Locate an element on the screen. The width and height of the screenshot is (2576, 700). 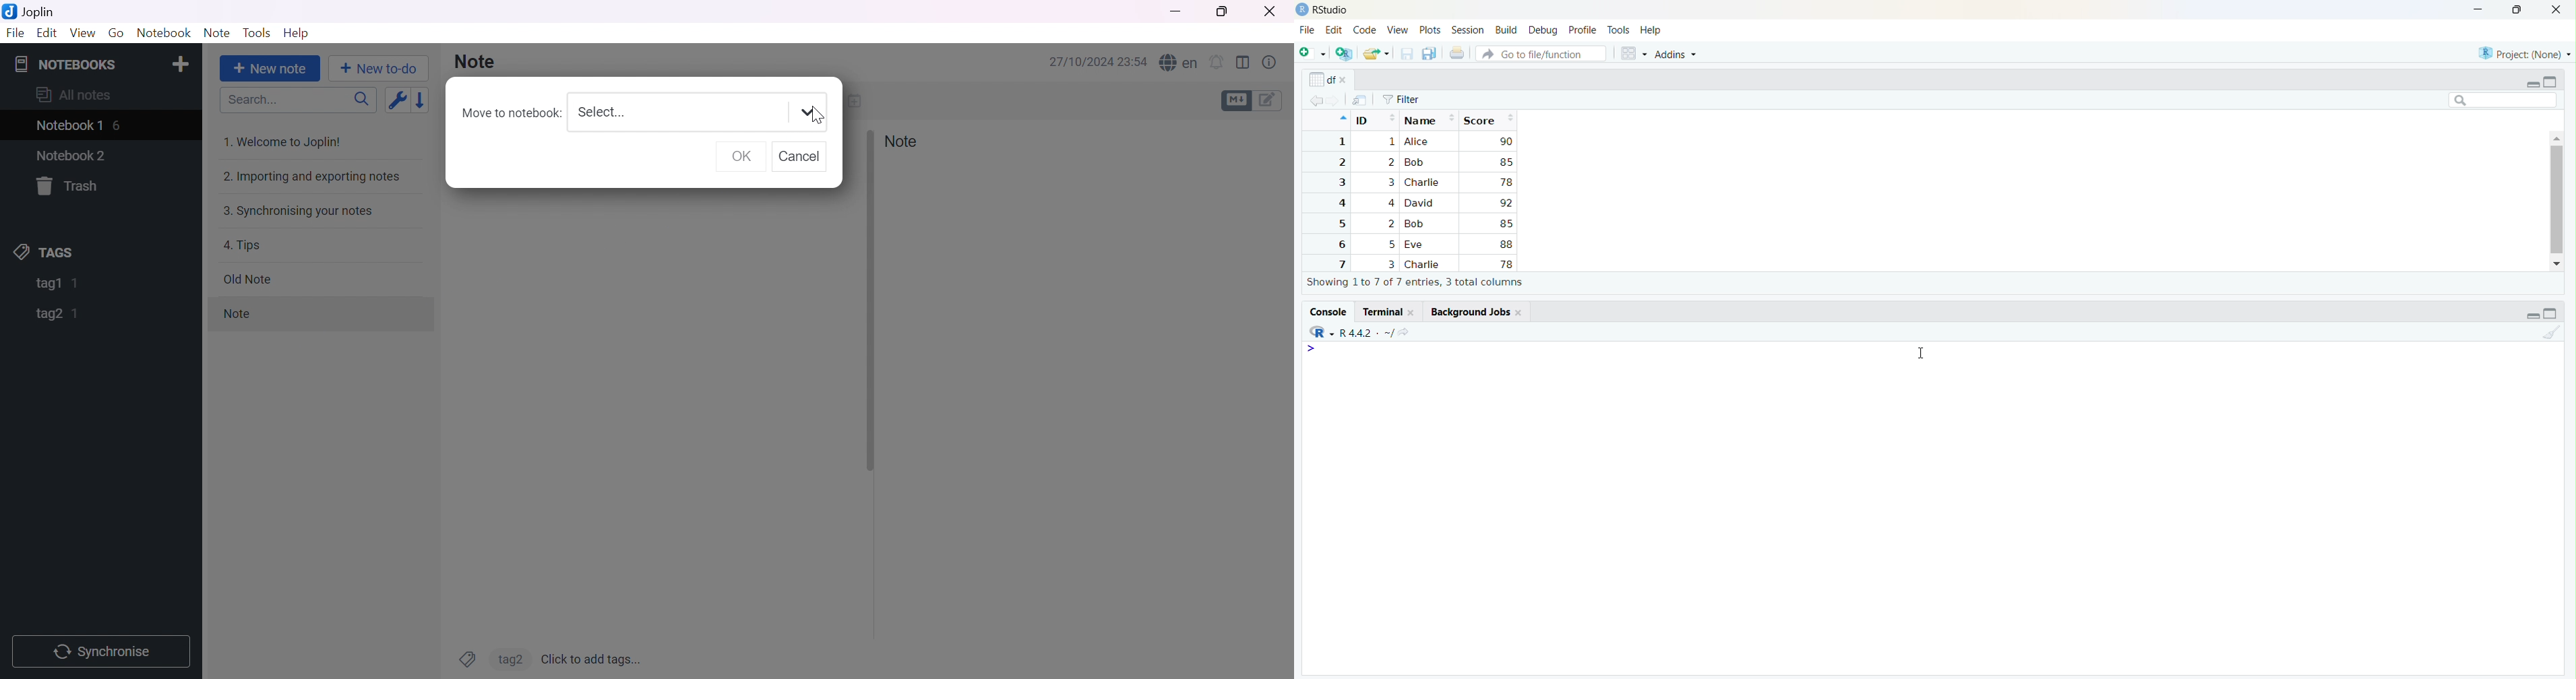
3. Synchronising your notes is located at coordinates (296, 212).